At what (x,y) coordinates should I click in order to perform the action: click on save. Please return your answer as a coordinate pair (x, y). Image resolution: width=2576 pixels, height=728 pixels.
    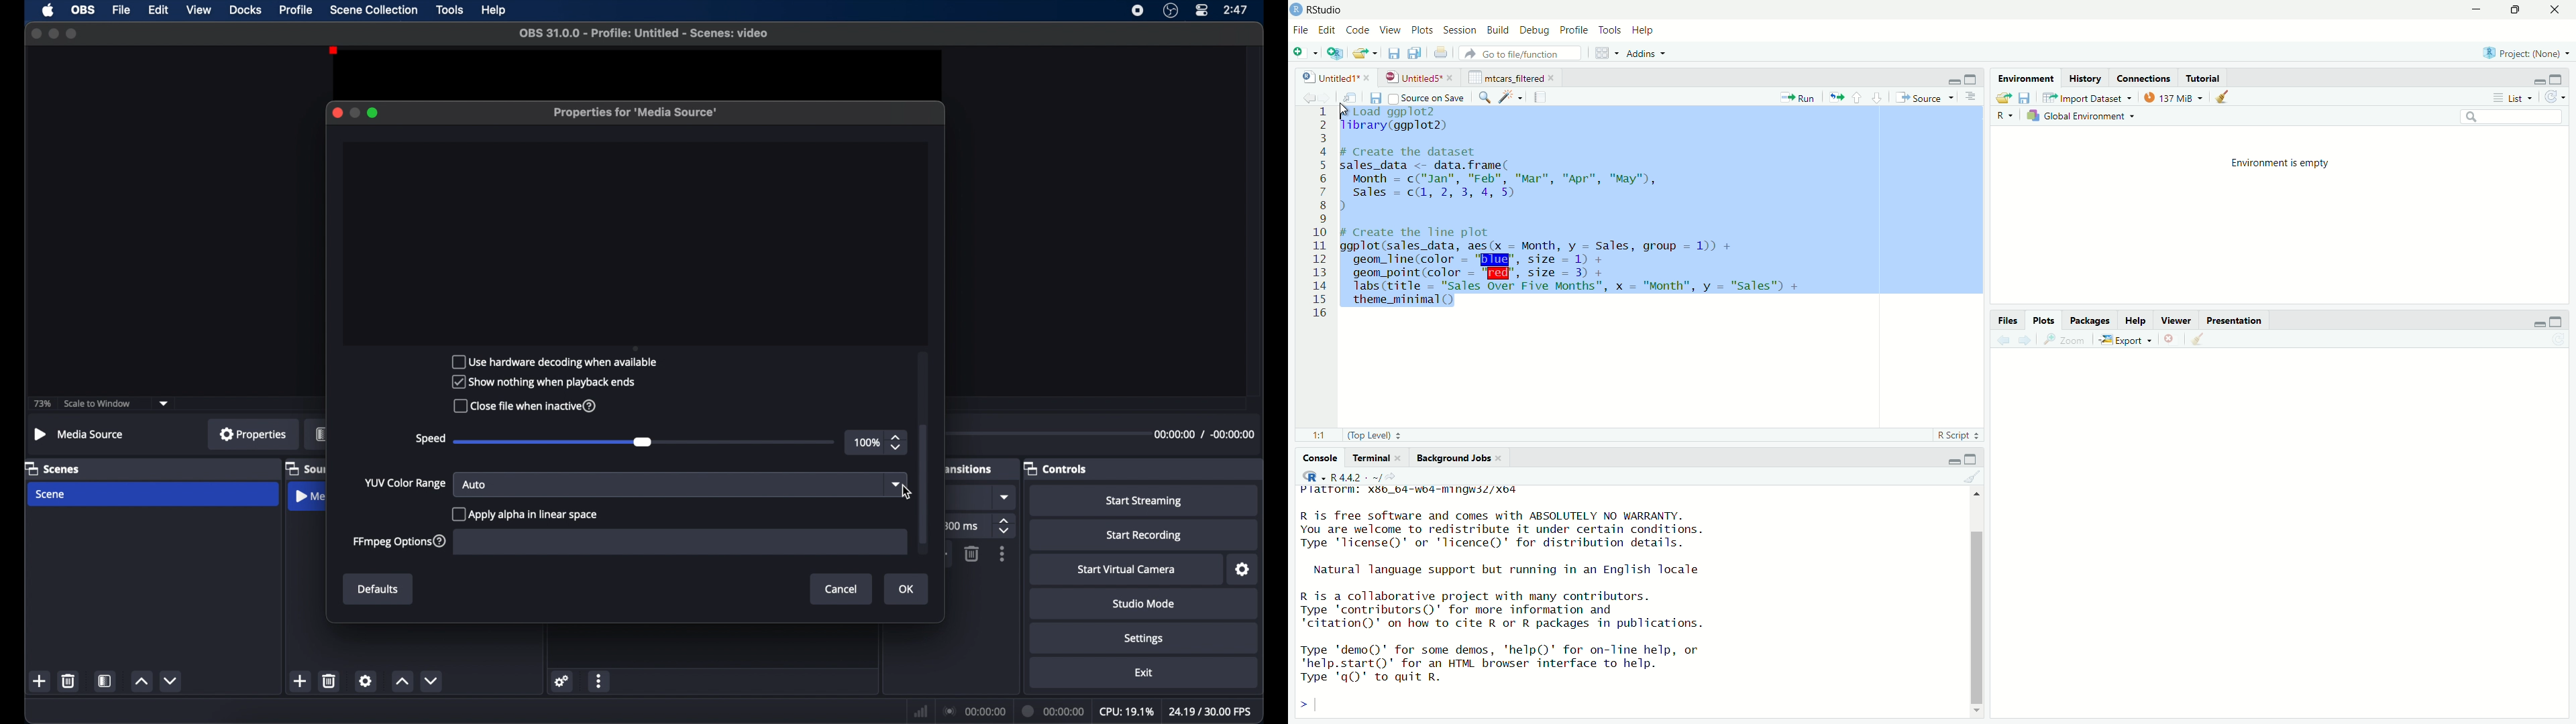
    Looking at the image, I should click on (1395, 54).